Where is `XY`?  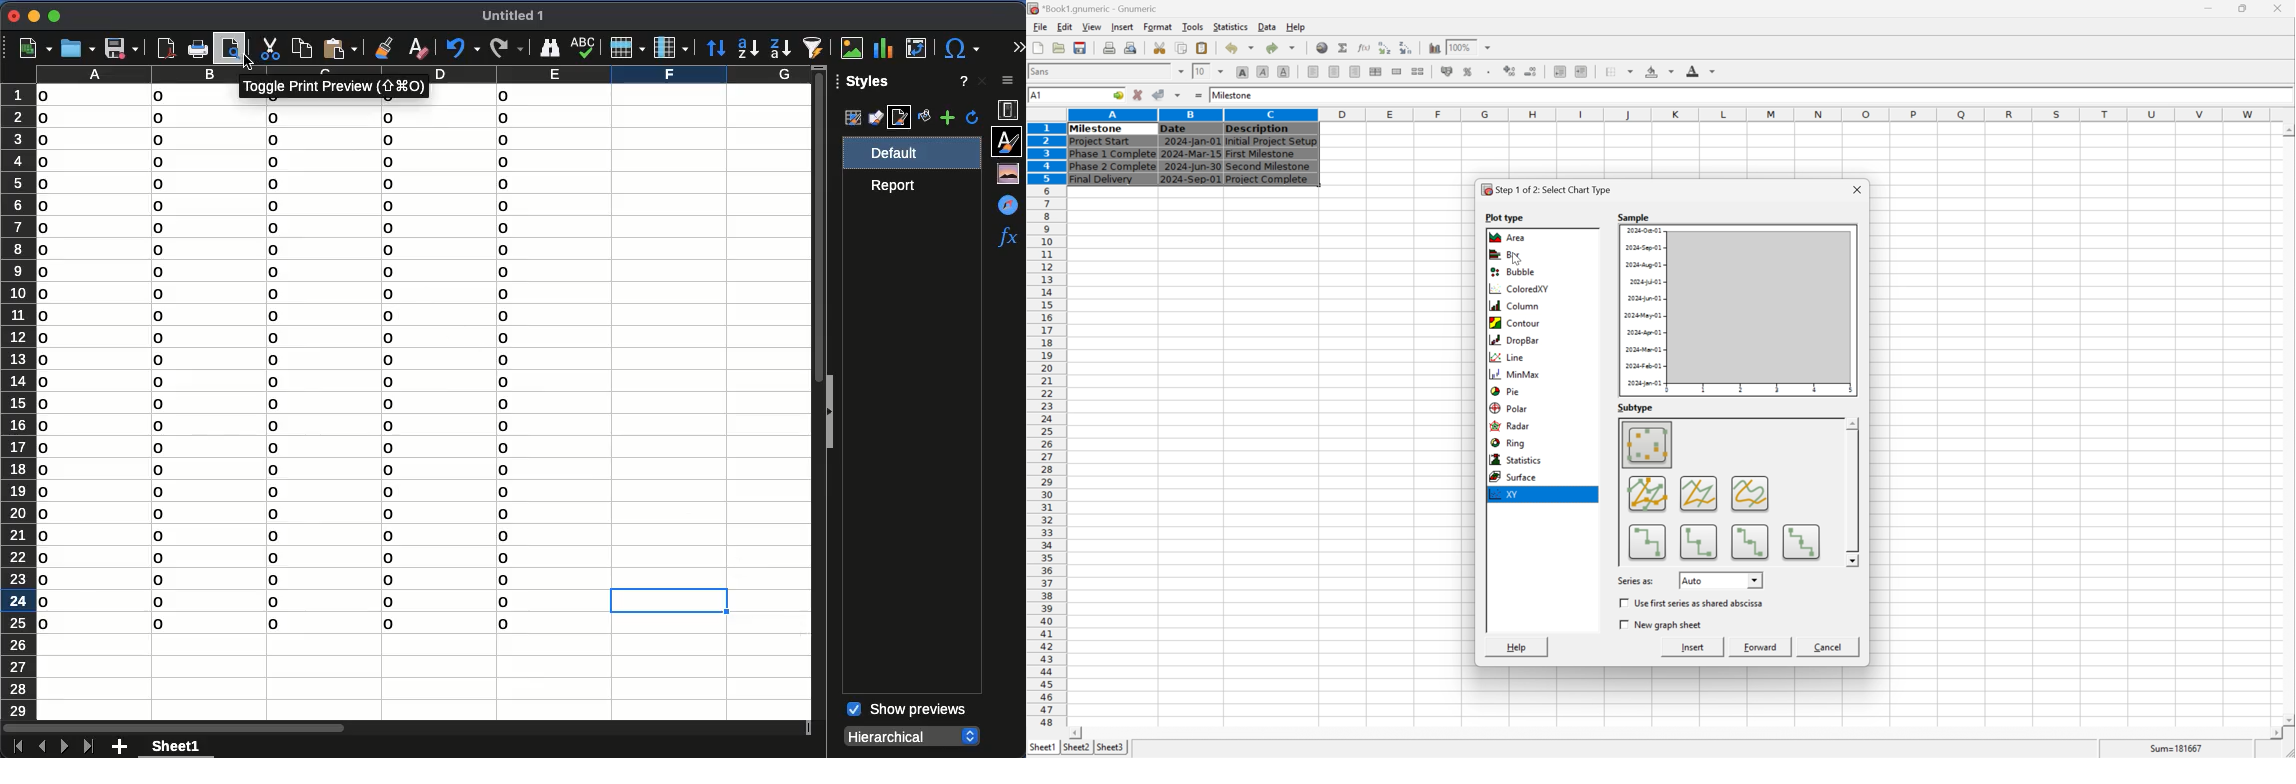 XY is located at coordinates (1508, 496).